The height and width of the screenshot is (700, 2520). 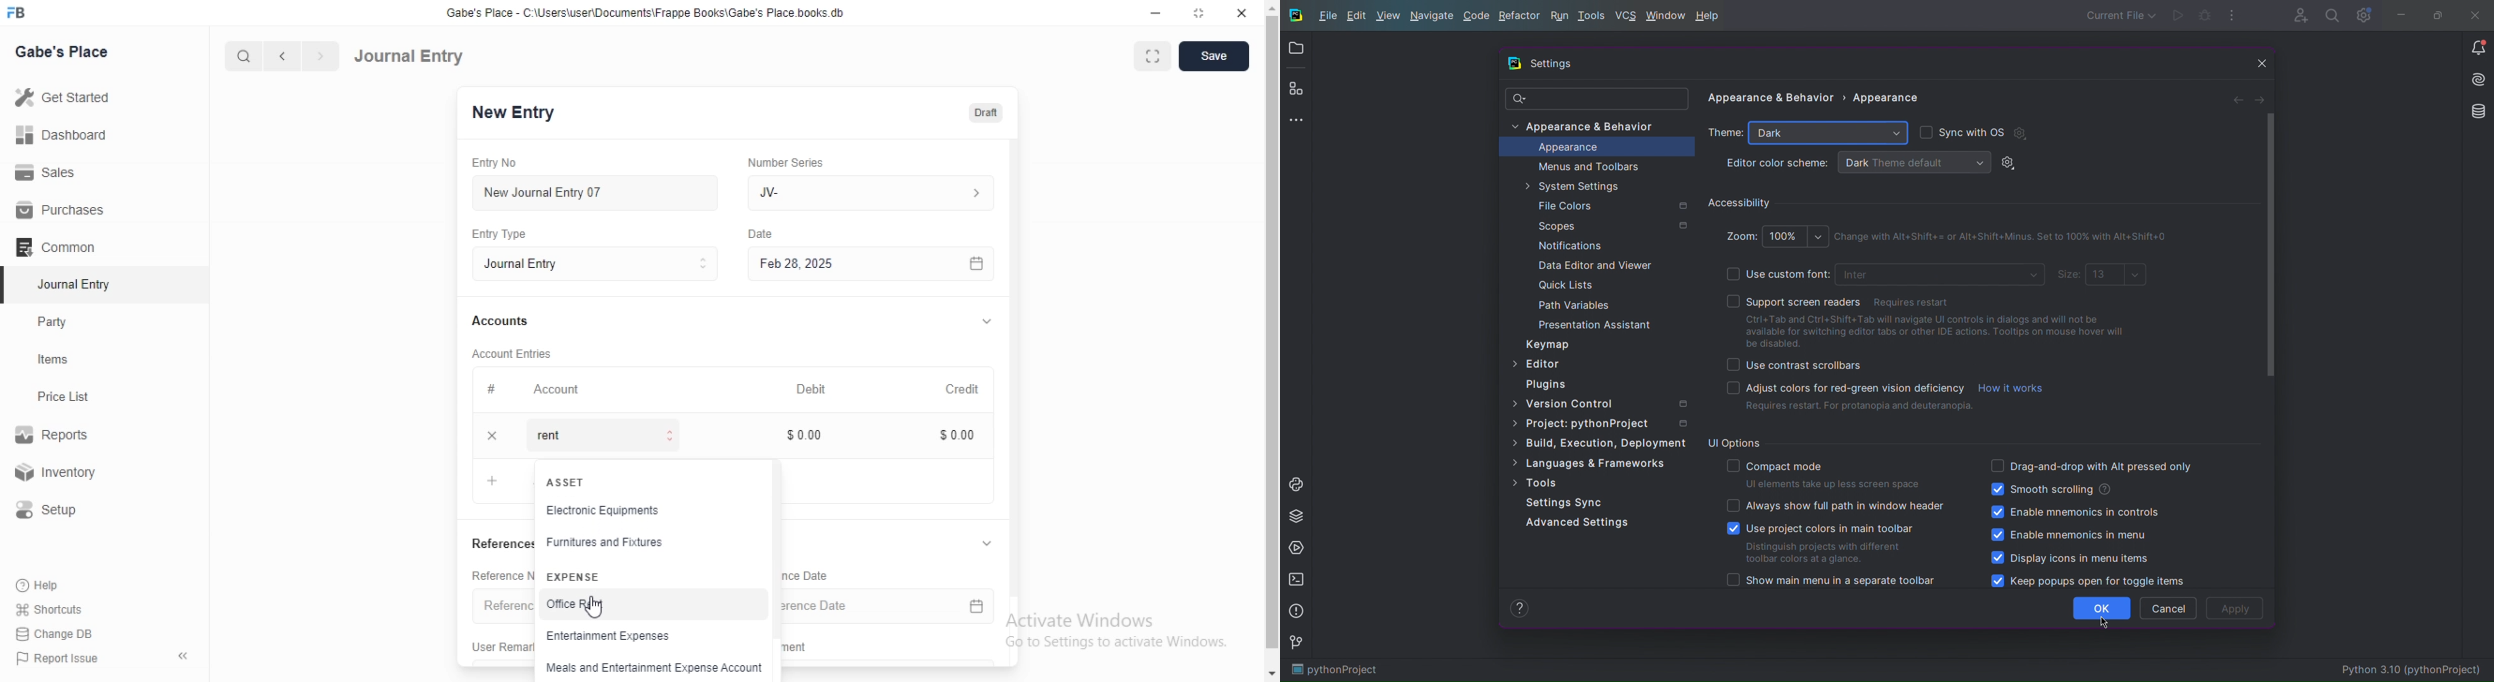 I want to click on EXPENSE, so click(x=574, y=576).